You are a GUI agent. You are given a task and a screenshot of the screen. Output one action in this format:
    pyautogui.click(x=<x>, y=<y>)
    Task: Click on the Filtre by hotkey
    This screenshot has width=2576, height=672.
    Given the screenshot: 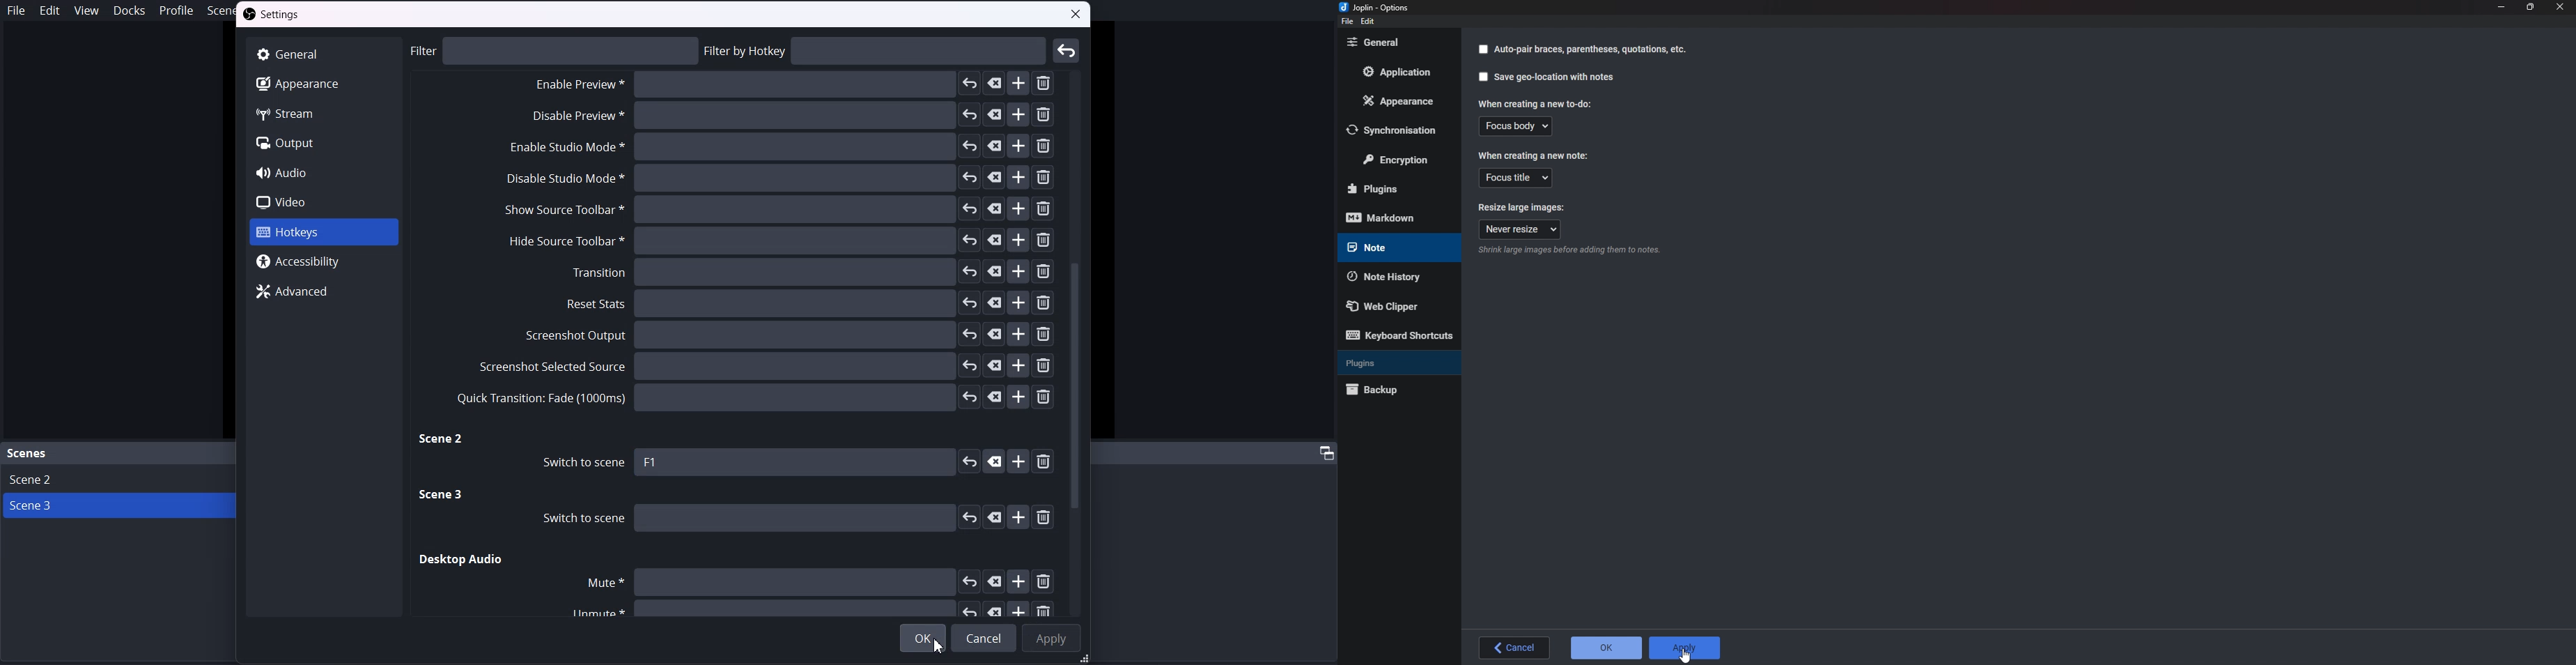 What is the action you would take?
    pyautogui.click(x=876, y=51)
    